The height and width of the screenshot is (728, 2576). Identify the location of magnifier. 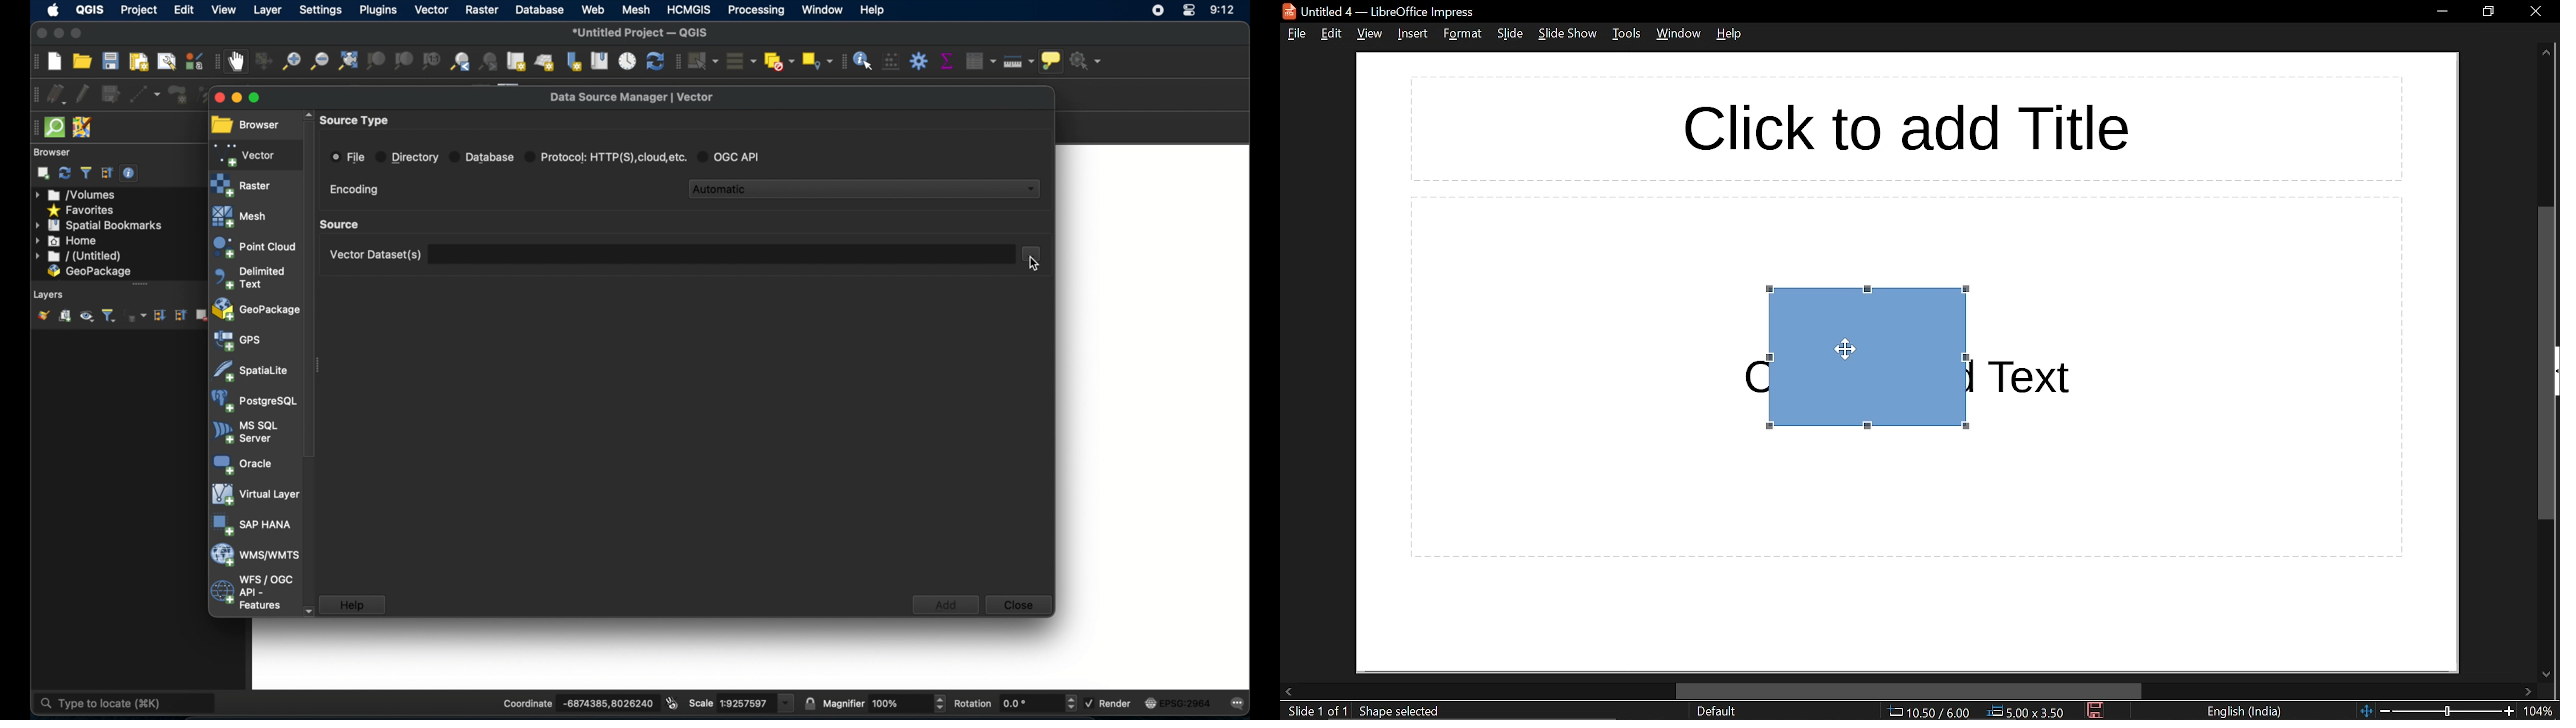
(885, 701).